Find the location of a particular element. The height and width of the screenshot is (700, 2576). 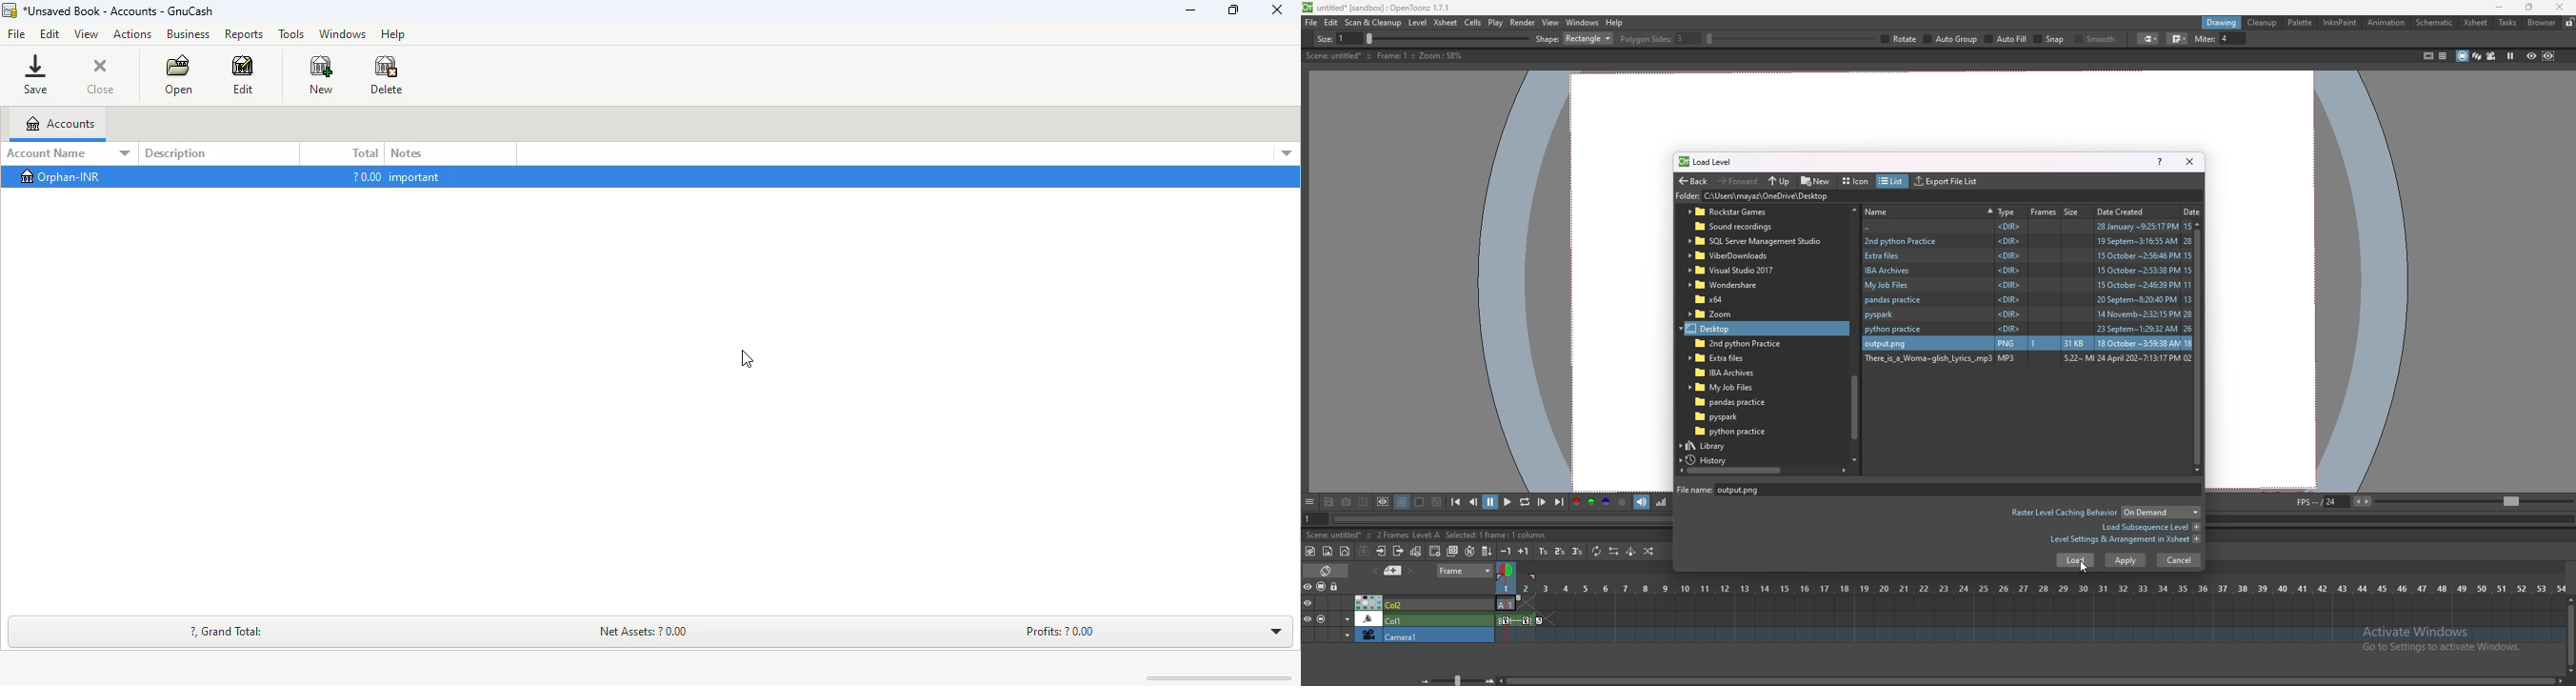

view is located at coordinates (86, 34).